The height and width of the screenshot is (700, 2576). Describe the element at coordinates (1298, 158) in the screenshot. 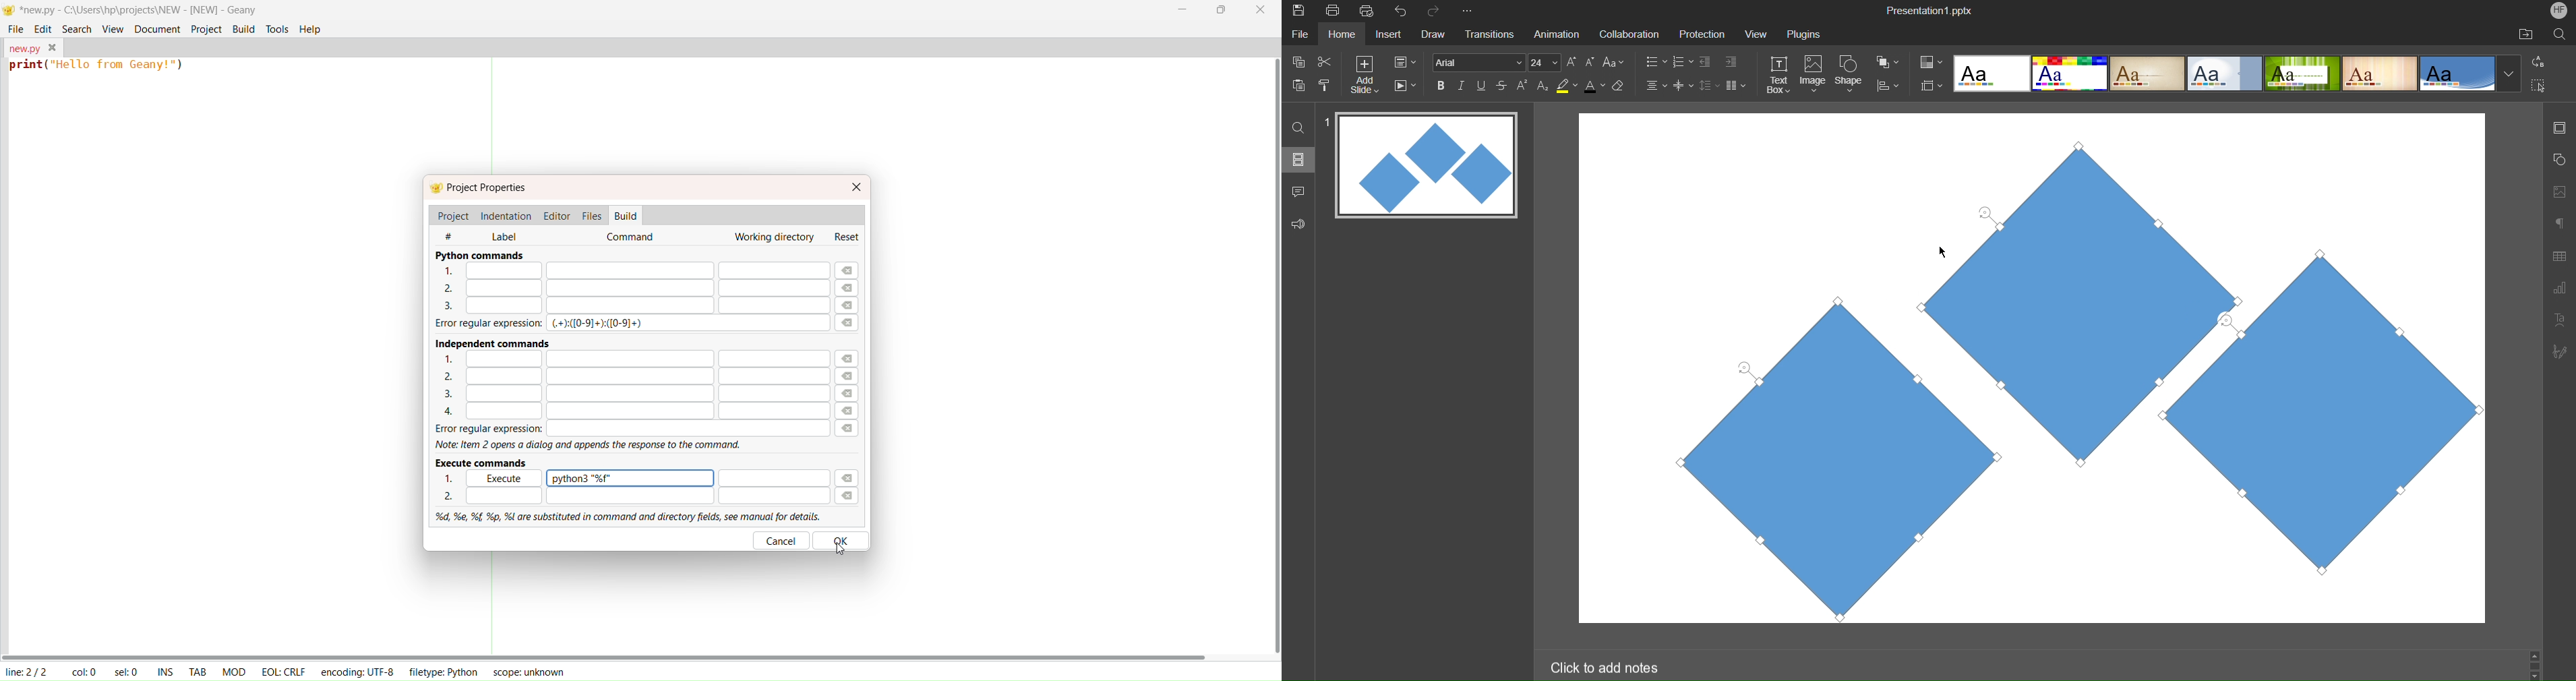

I see `View slides` at that location.